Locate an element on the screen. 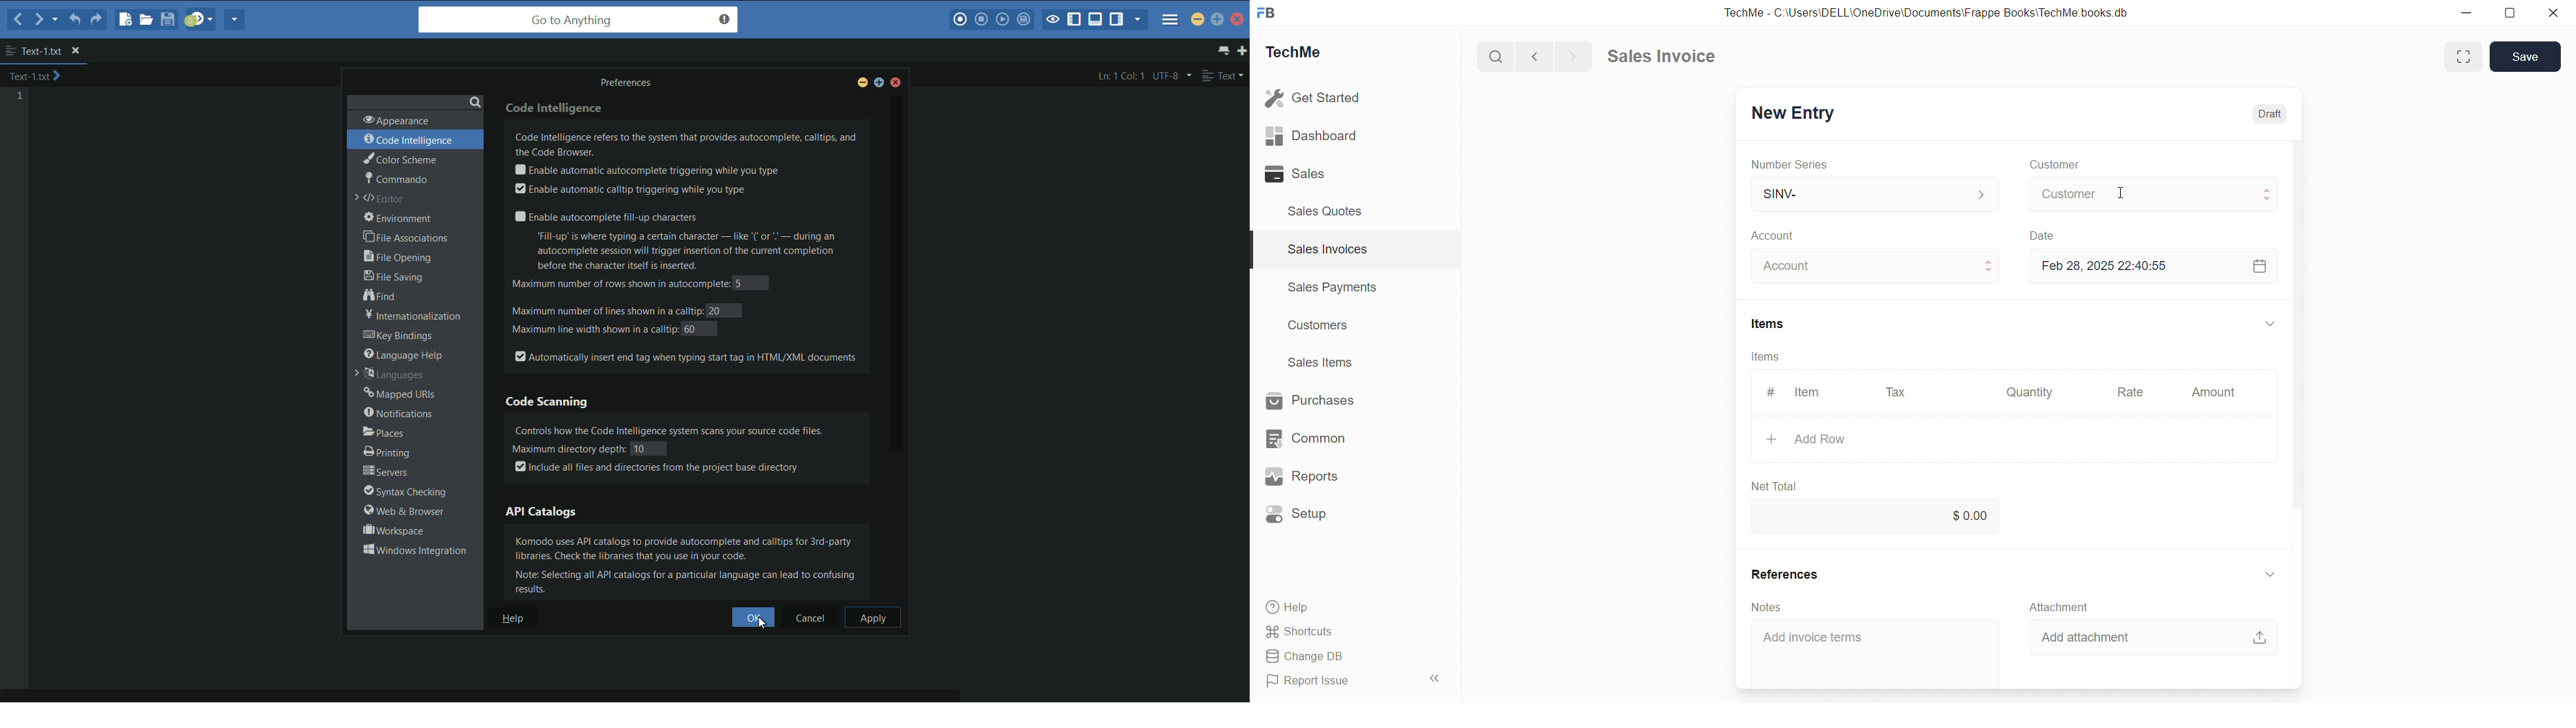 The width and height of the screenshot is (2576, 728). file associations is located at coordinates (407, 238).